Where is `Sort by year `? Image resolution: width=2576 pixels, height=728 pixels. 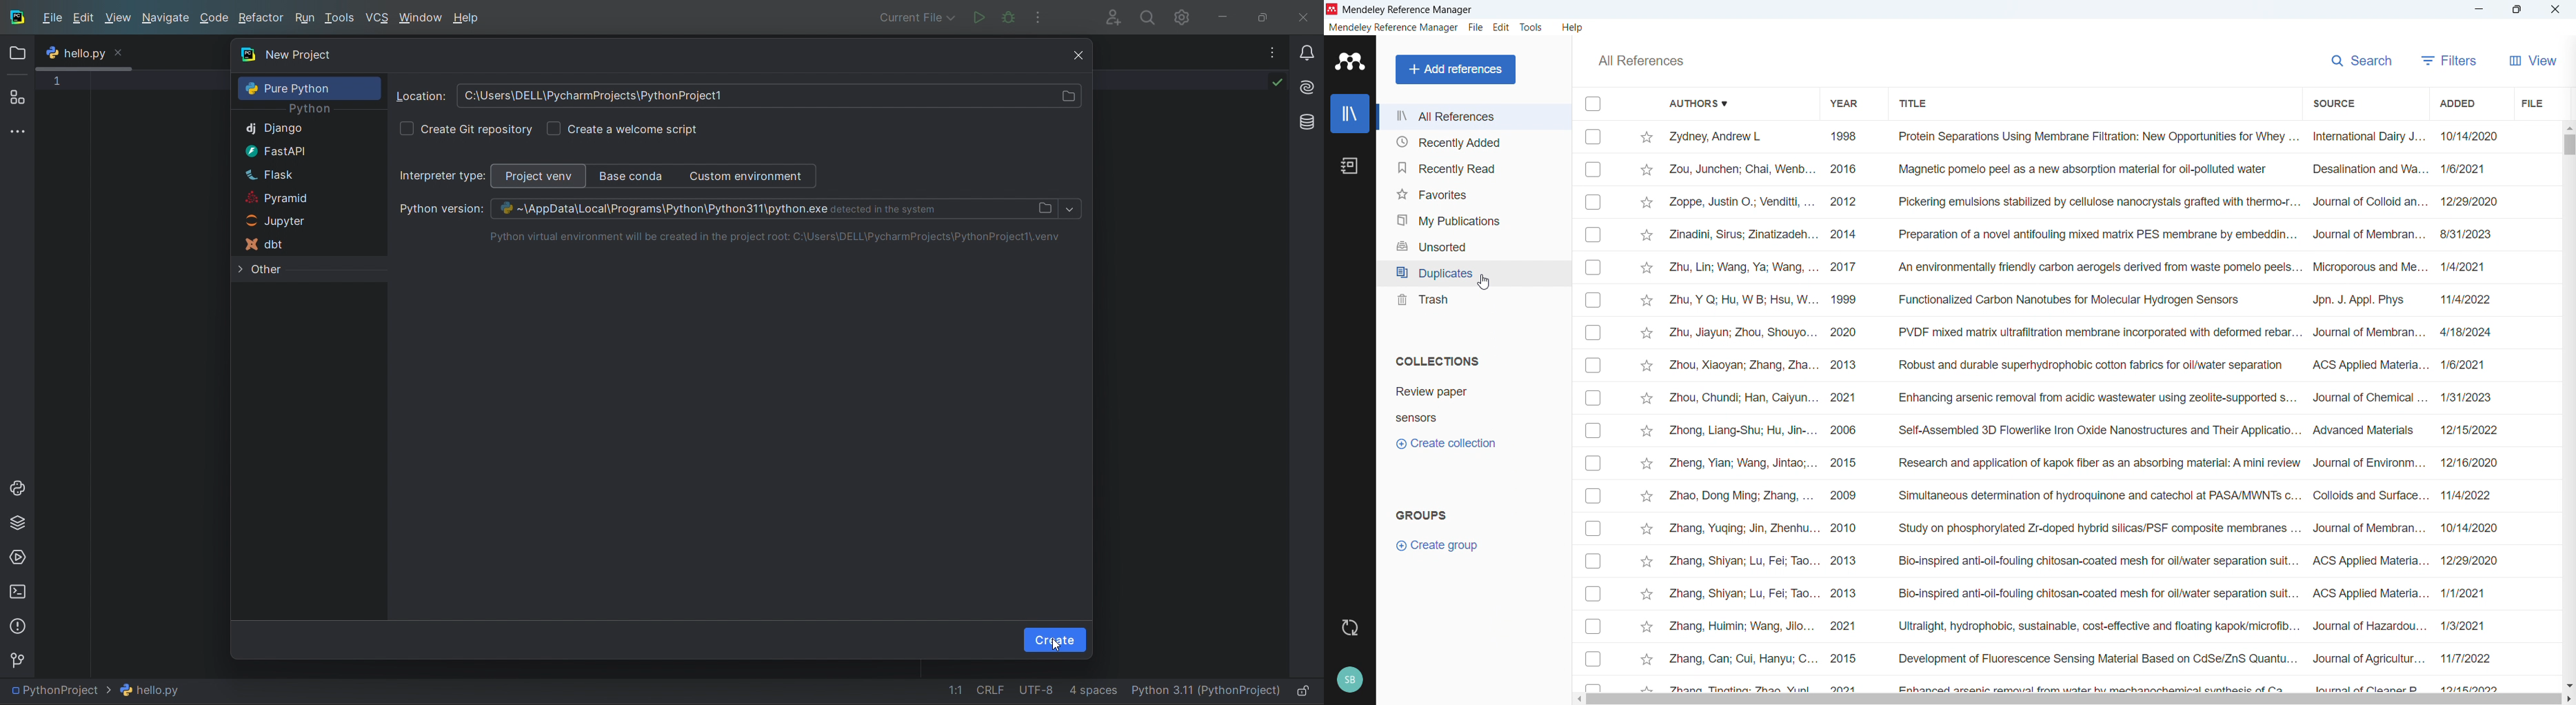 Sort by year  is located at coordinates (1846, 103).